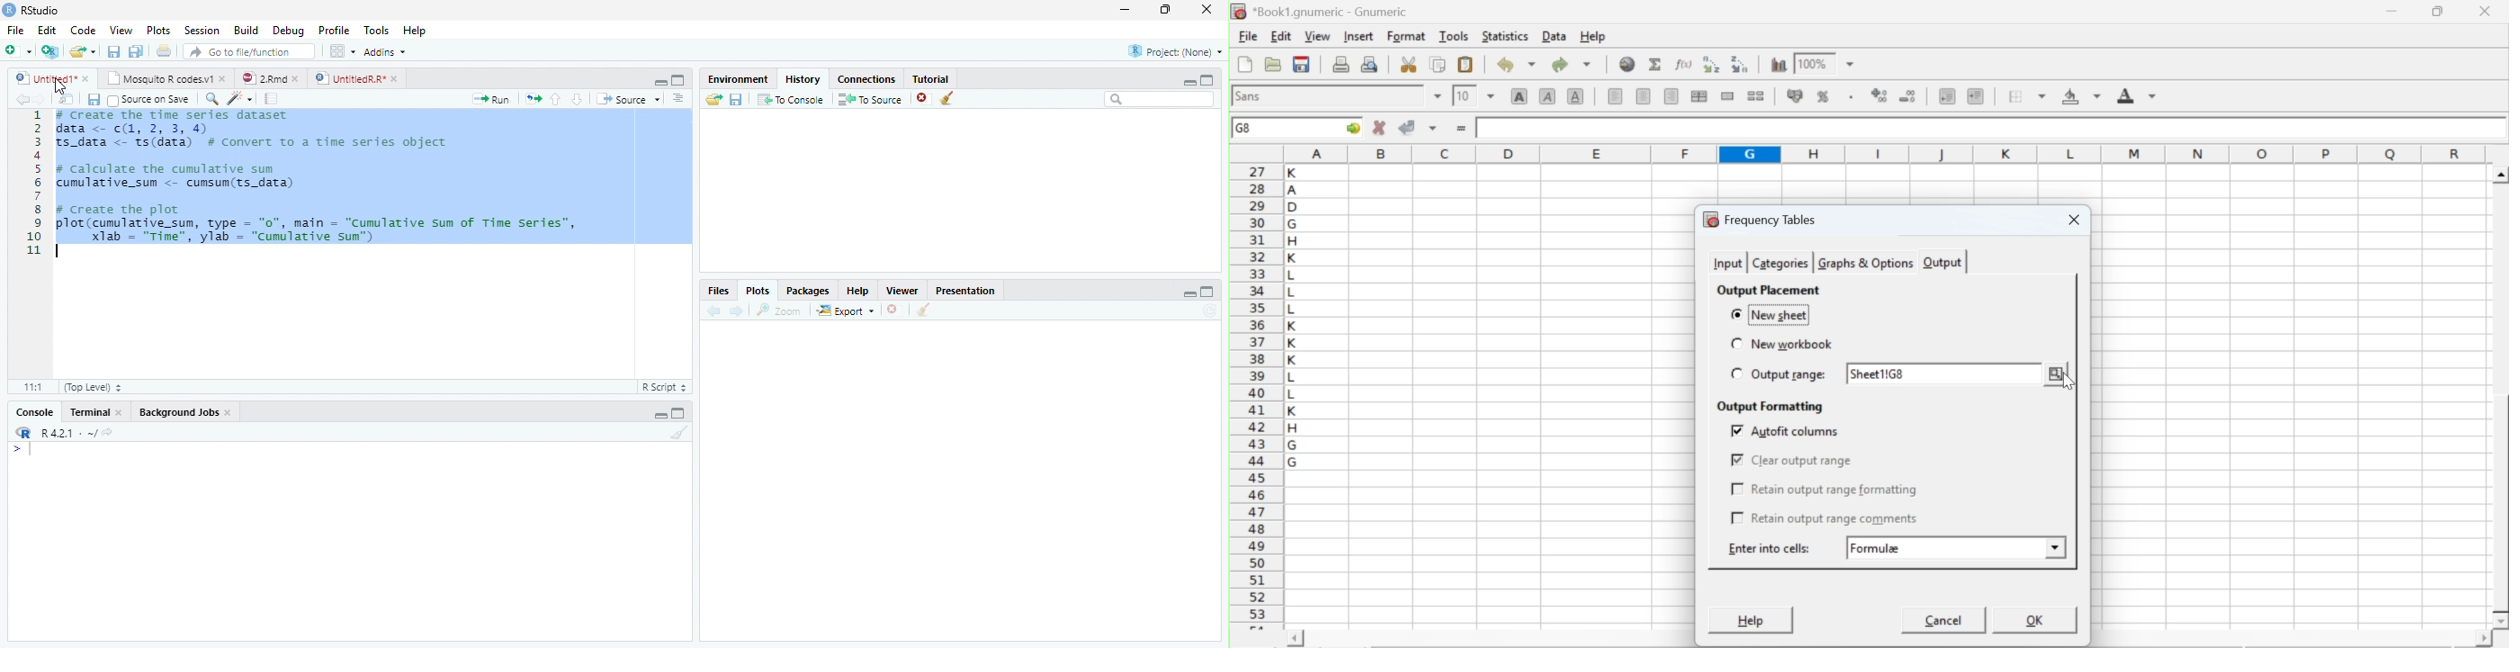  What do you see at coordinates (86, 32) in the screenshot?
I see `Code` at bounding box center [86, 32].